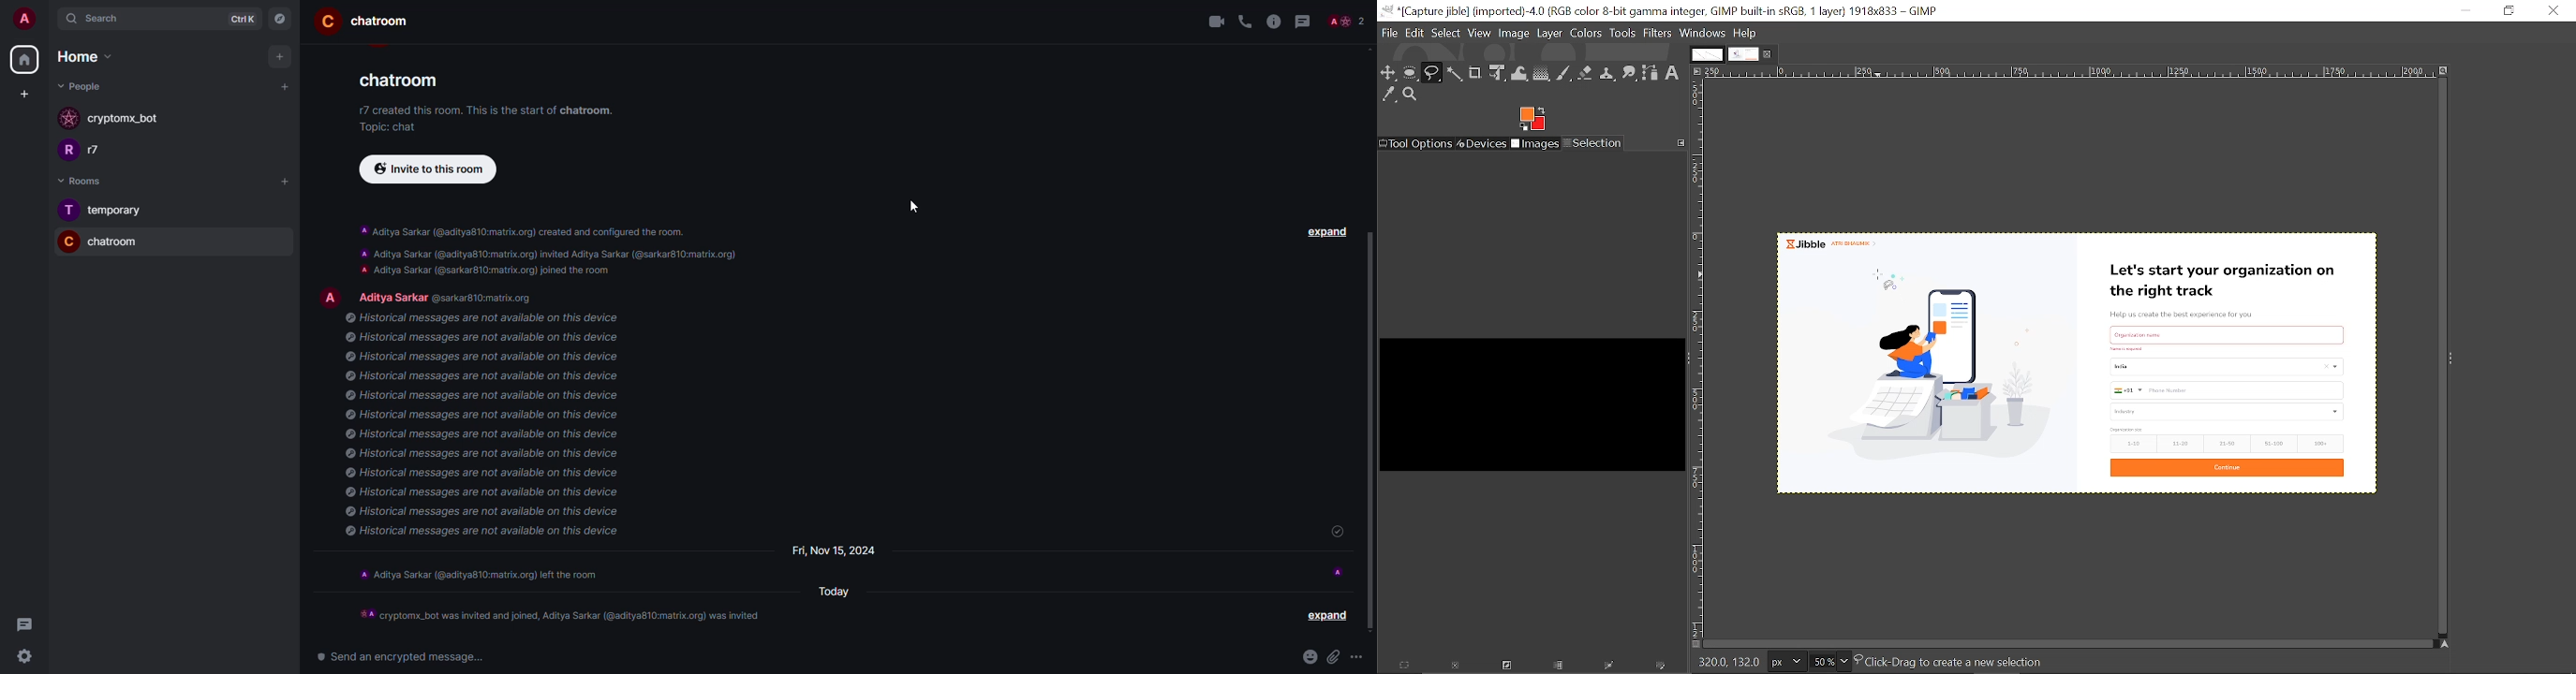 Image resolution: width=2576 pixels, height=700 pixels. Describe the element at coordinates (1309, 655) in the screenshot. I see `emoji` at that location.